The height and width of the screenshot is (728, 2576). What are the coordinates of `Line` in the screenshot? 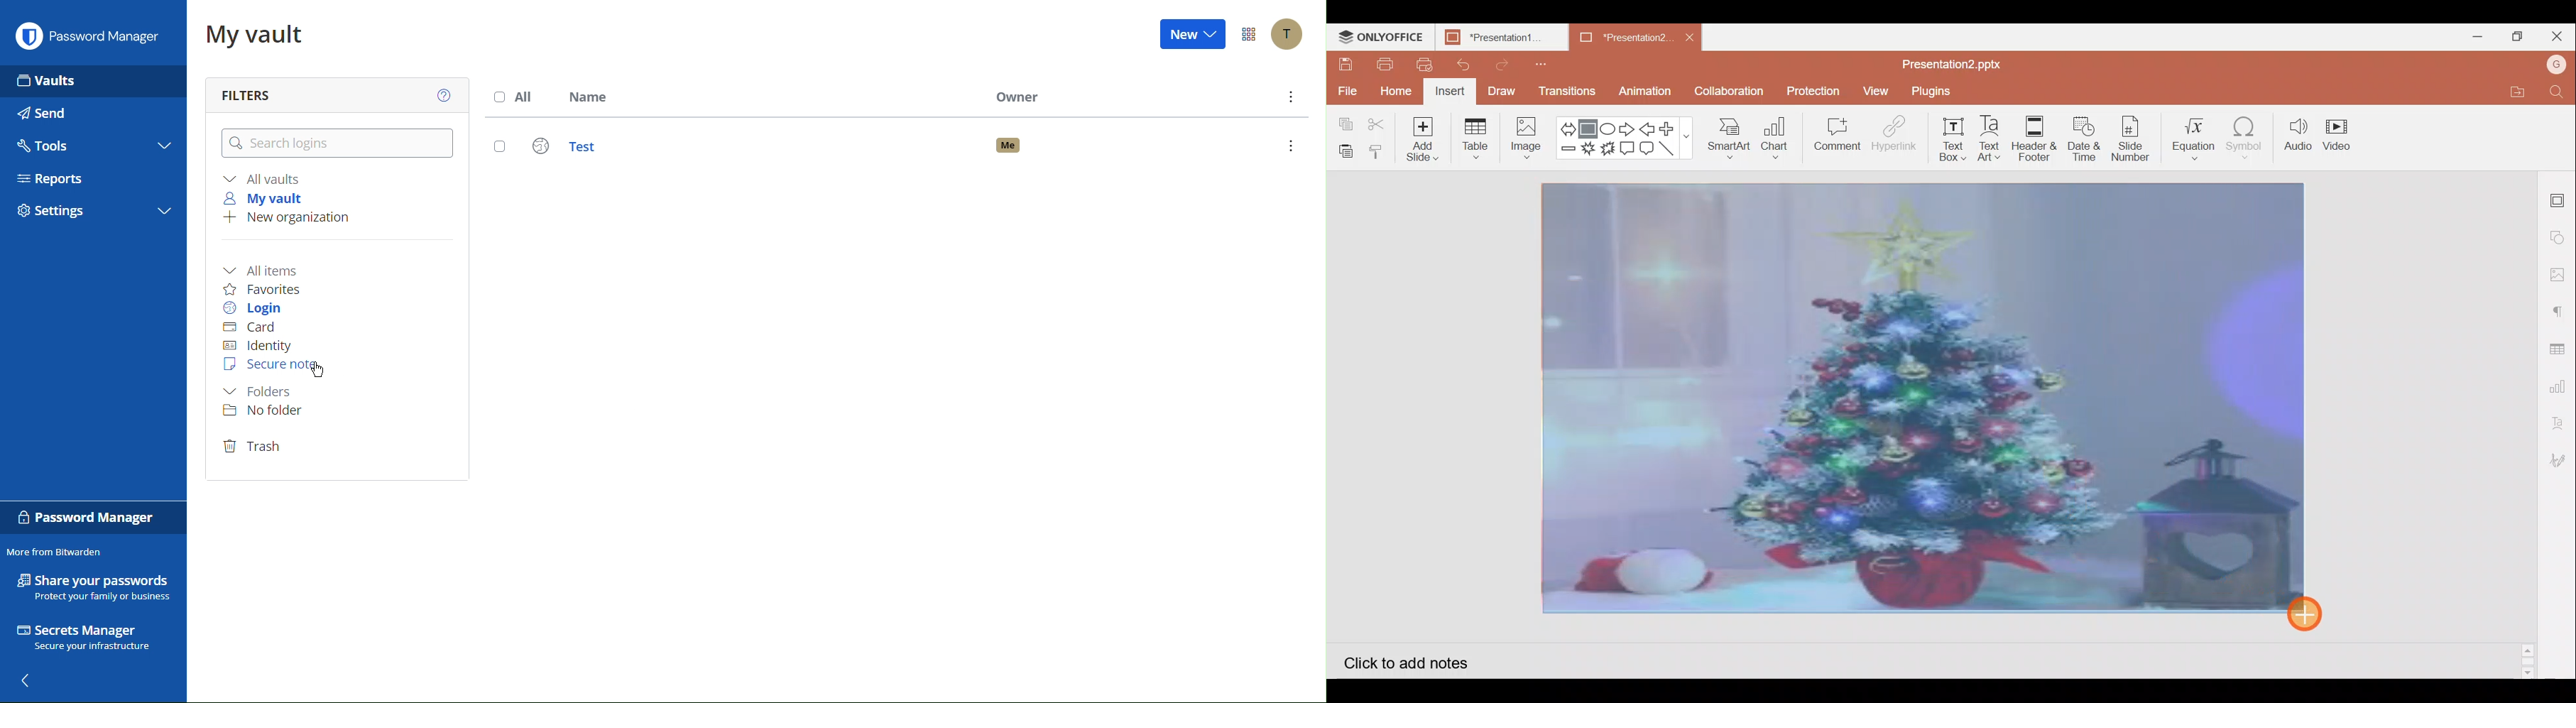 It's located at (1671, 150).